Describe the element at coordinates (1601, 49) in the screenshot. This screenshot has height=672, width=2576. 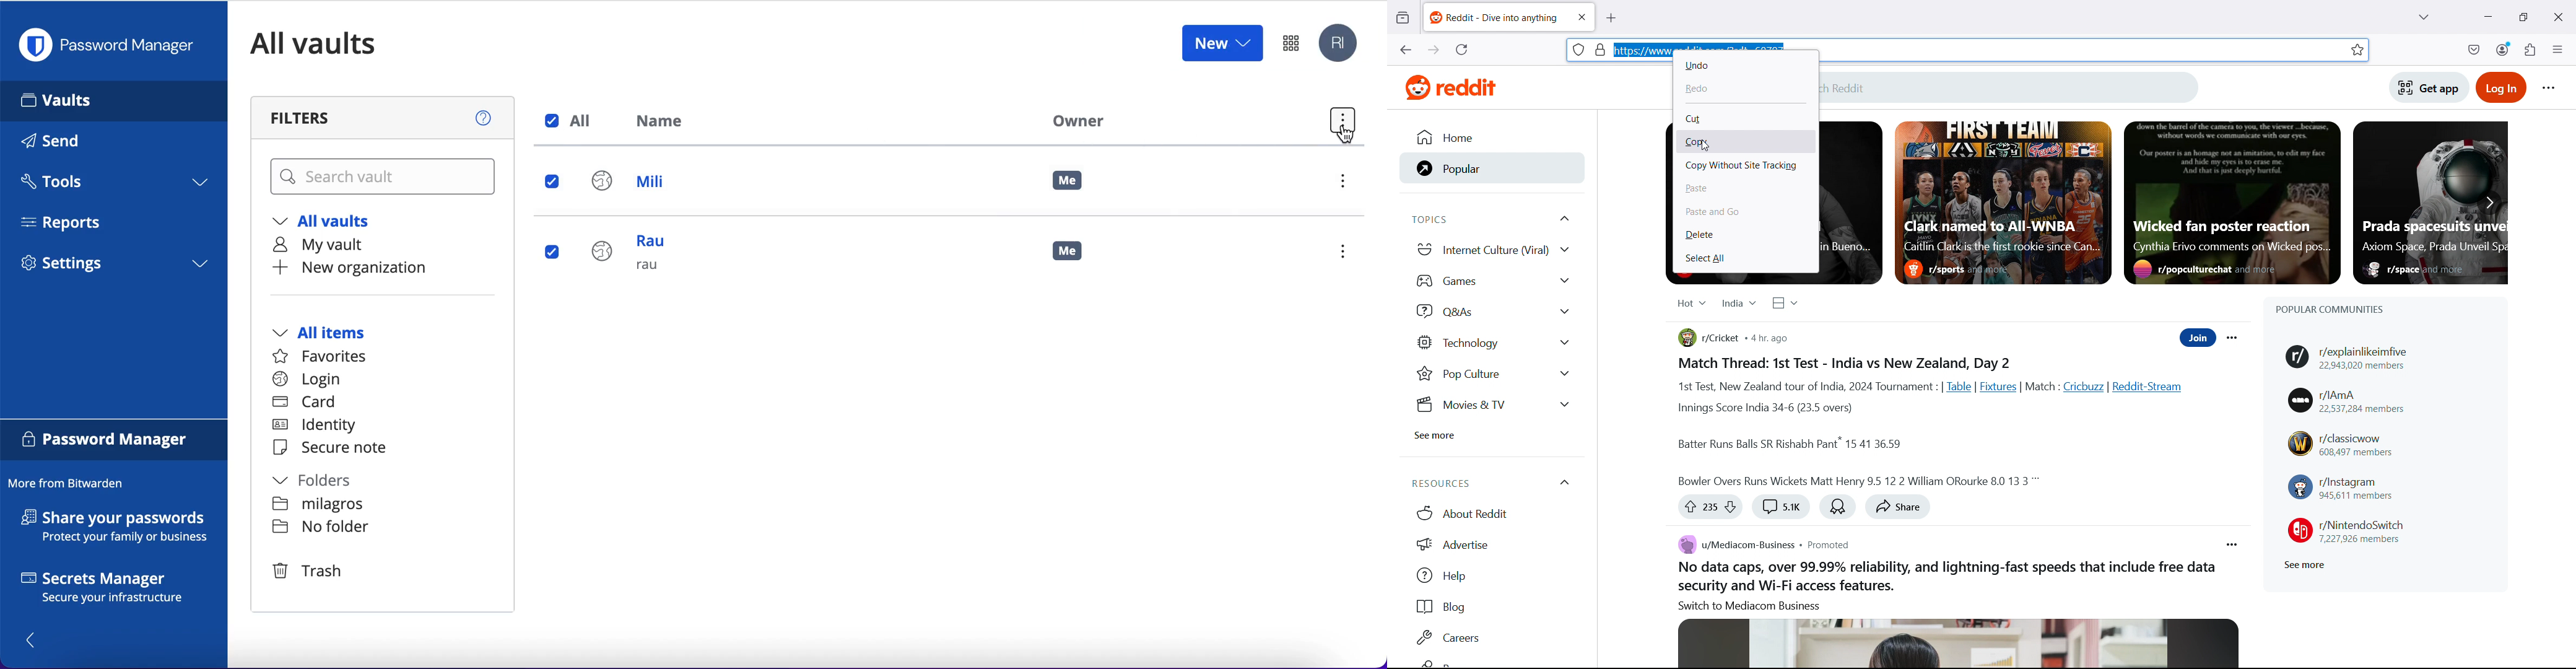
I see `page security` at that location.